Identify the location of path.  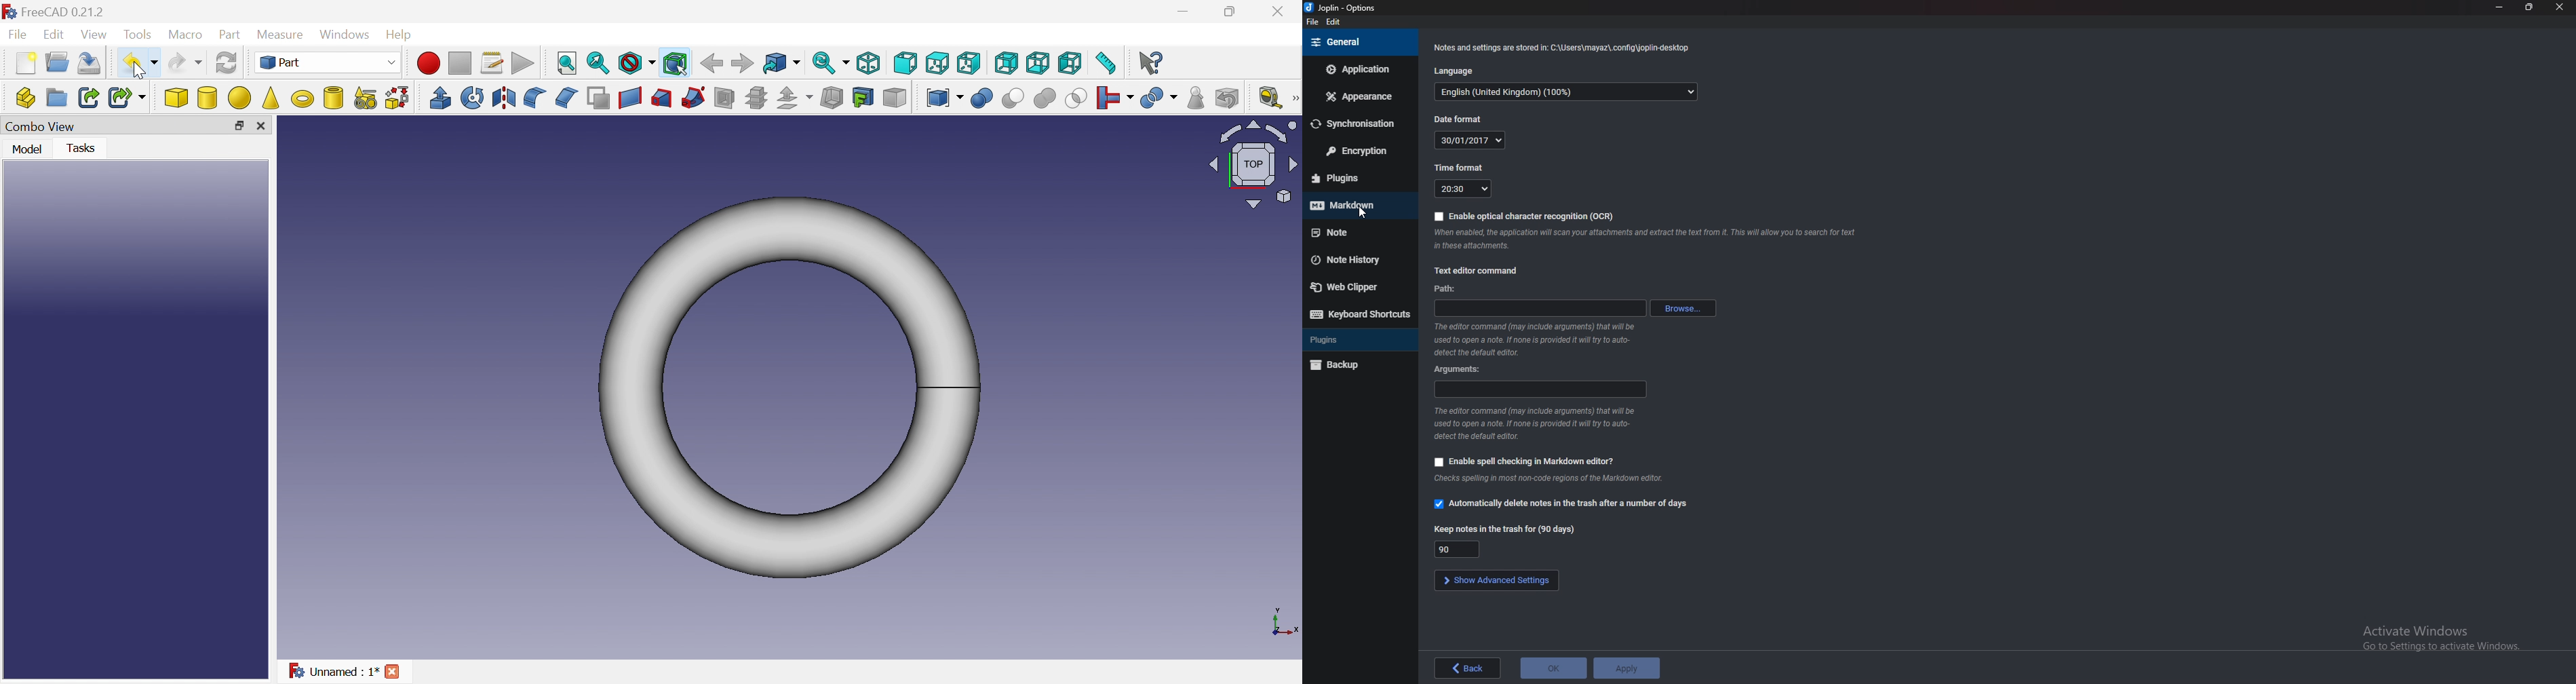
(1450, 290).